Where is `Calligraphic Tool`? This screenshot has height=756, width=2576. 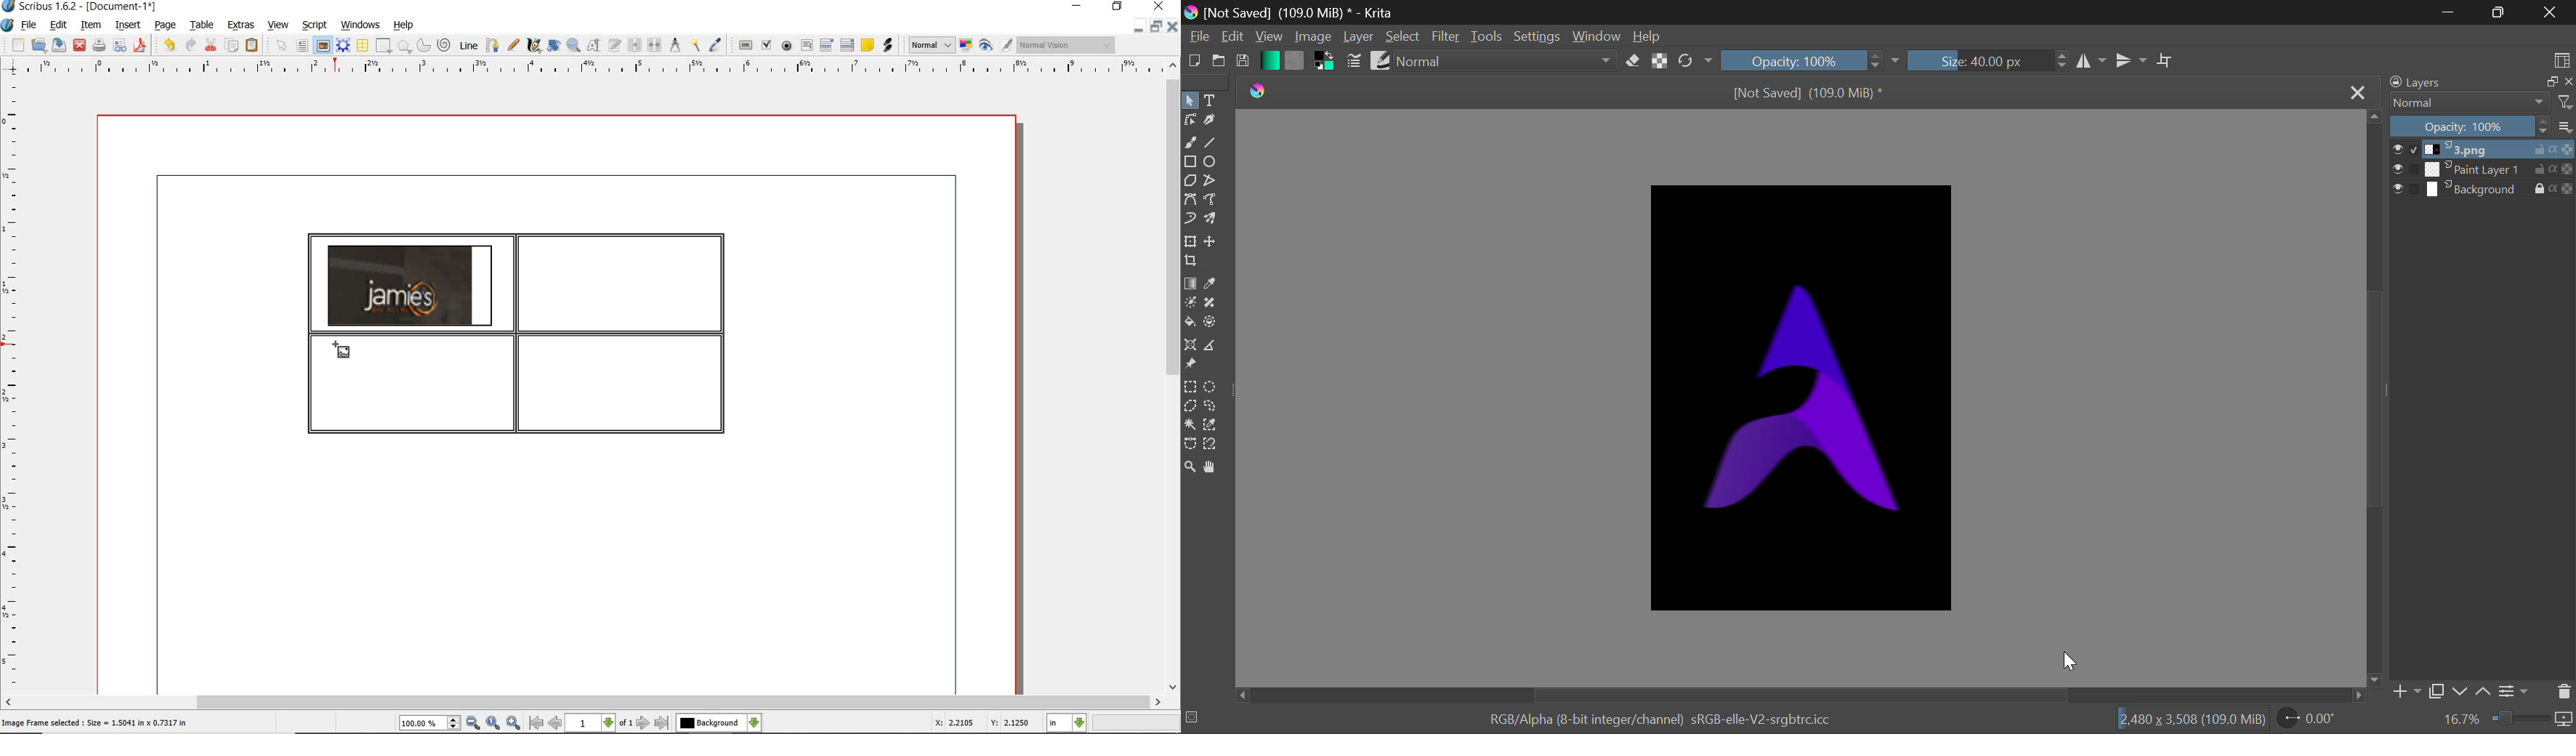 Calligraphic Tool is located at coordinates (1210, 121).